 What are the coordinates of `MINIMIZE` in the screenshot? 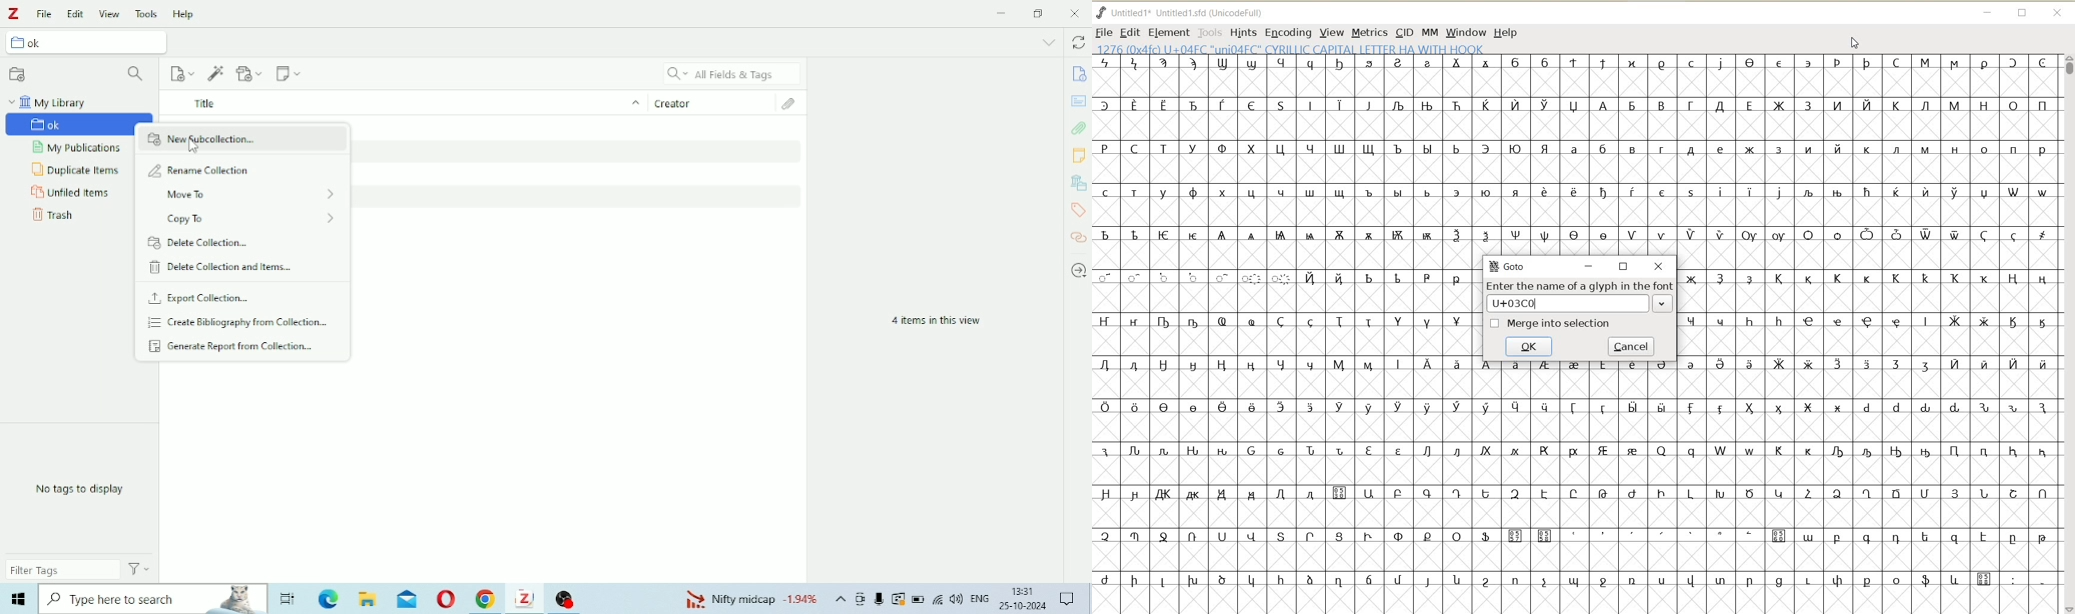 It's located at (1988, 13).